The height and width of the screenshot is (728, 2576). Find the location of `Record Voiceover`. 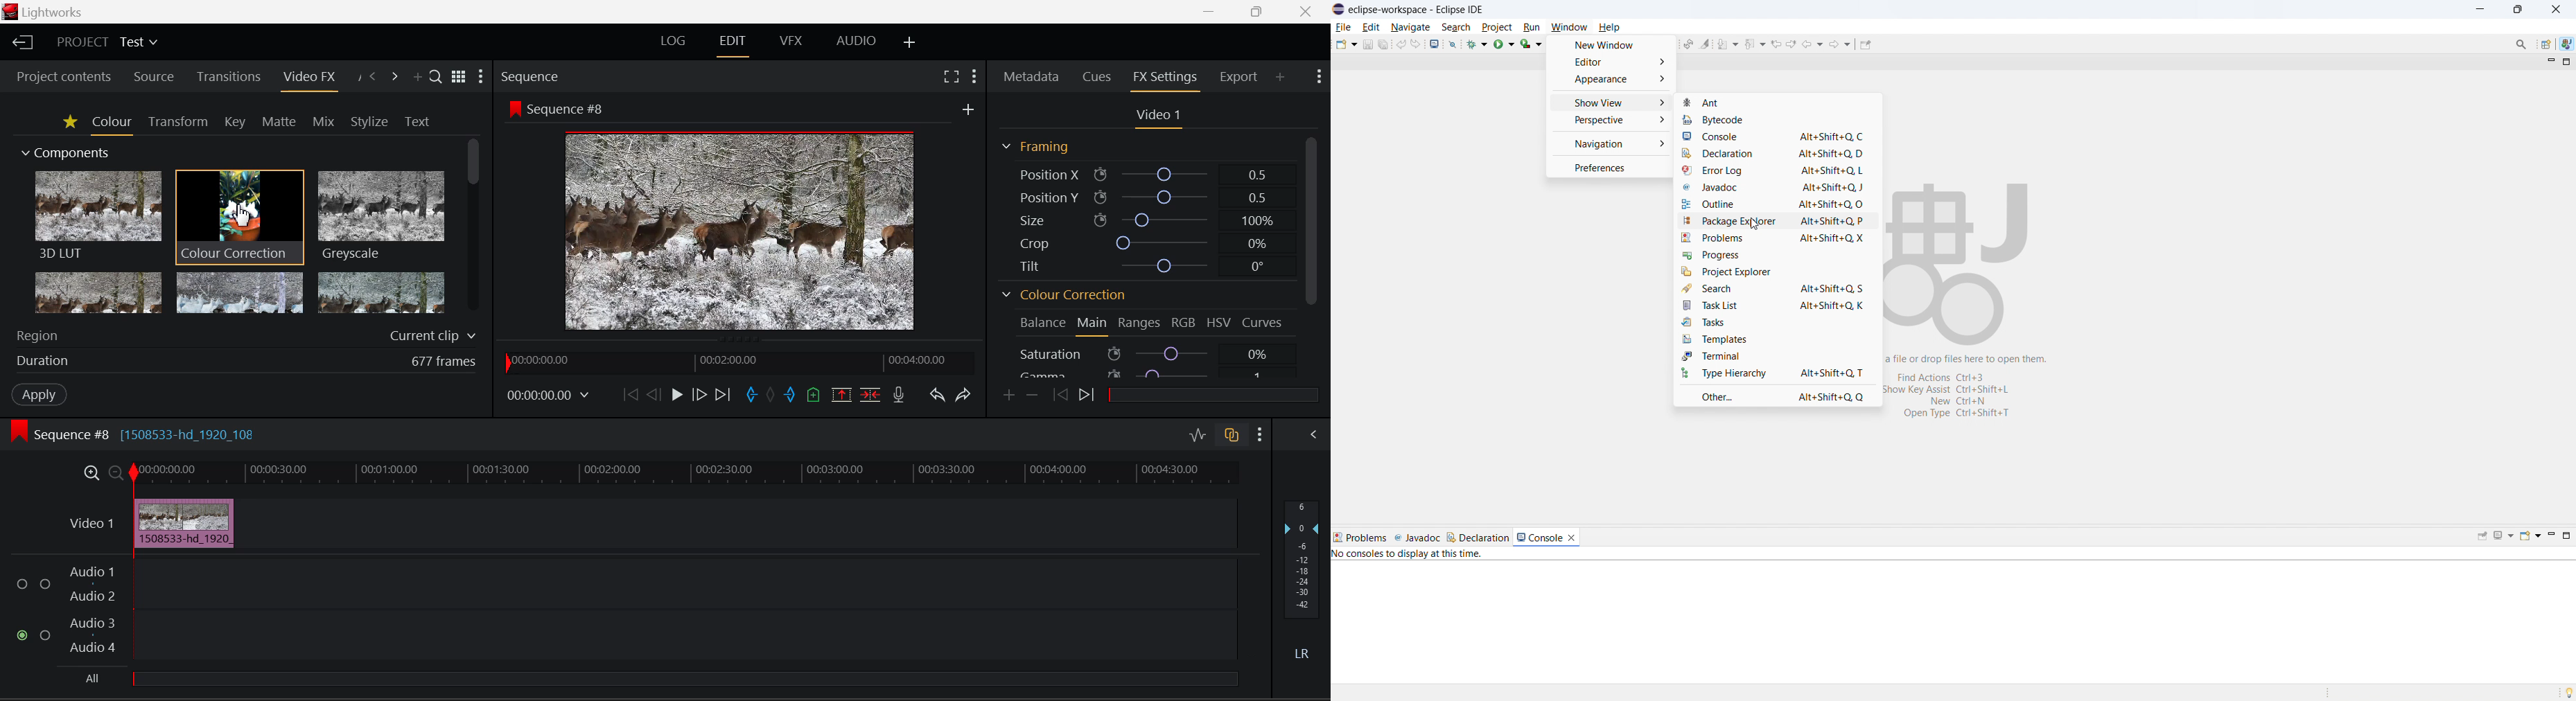

Record Voiceover is located at coordinates (900, 395).